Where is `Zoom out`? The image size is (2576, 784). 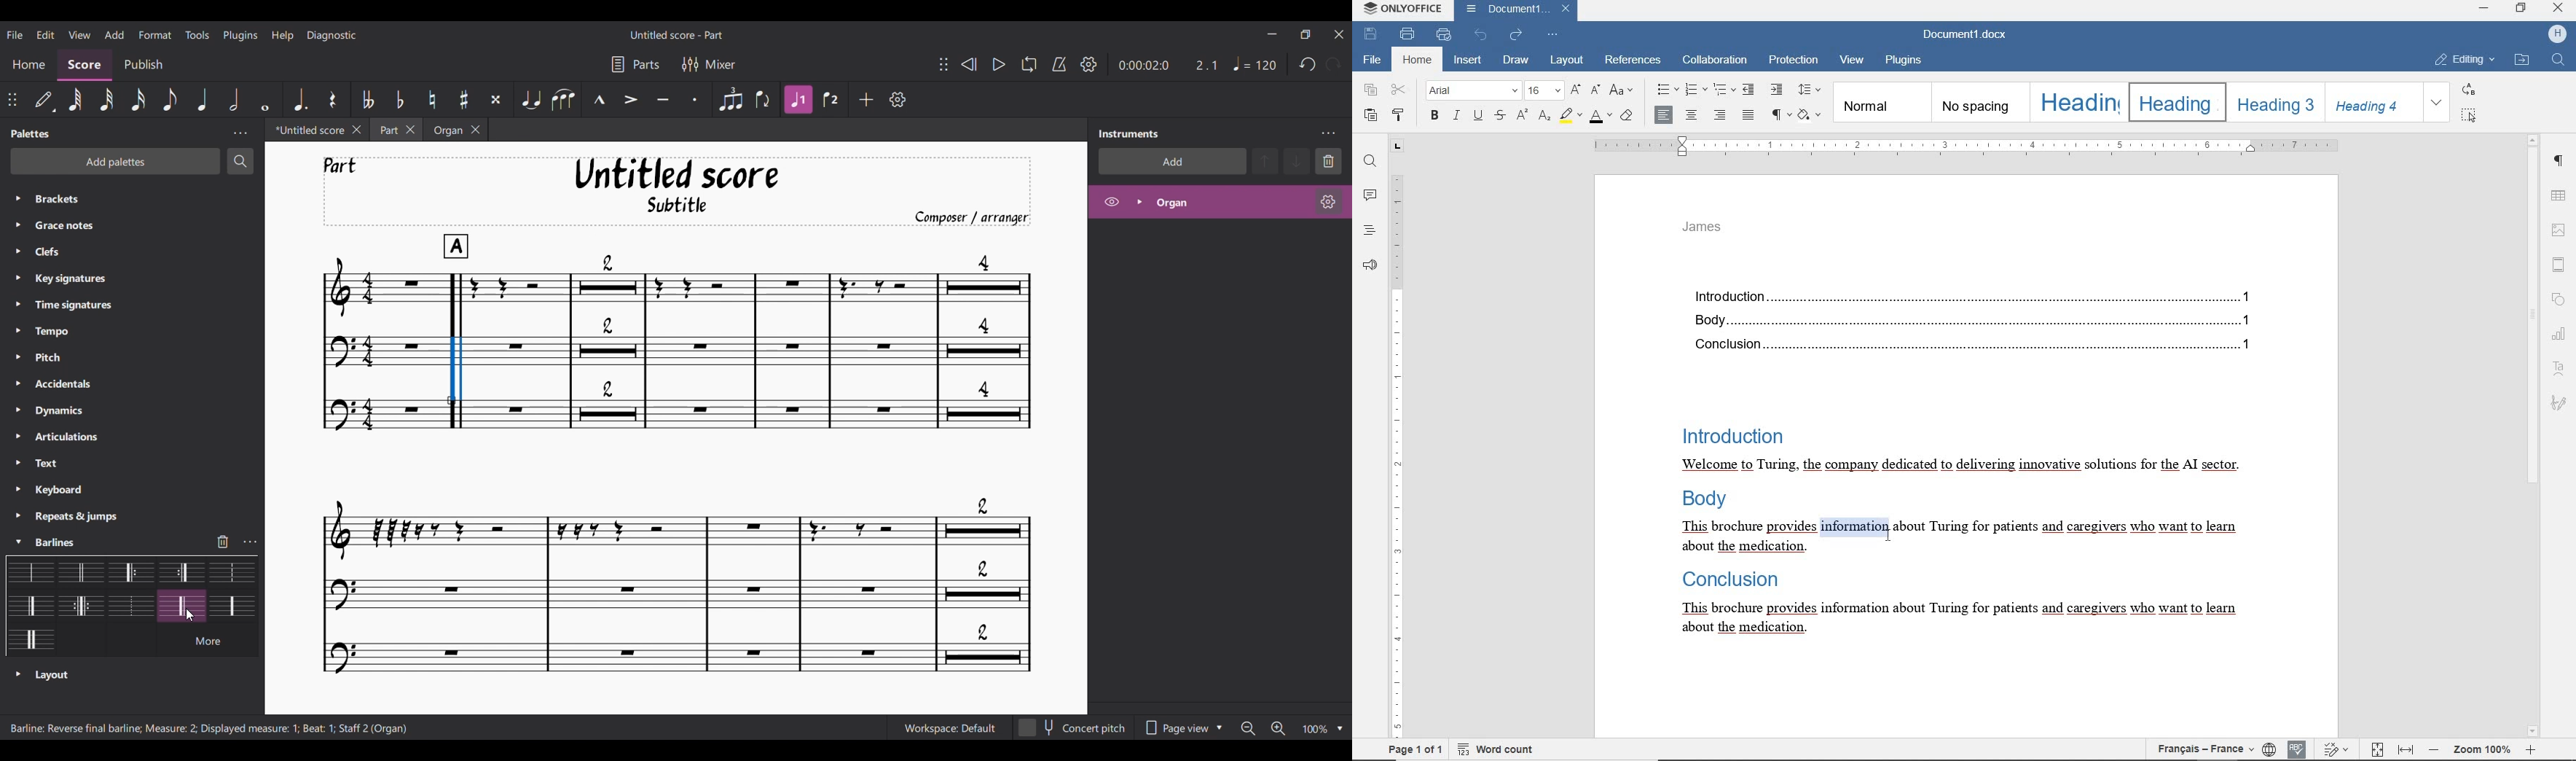 Zoom out is located at coordinates (1247, 729).